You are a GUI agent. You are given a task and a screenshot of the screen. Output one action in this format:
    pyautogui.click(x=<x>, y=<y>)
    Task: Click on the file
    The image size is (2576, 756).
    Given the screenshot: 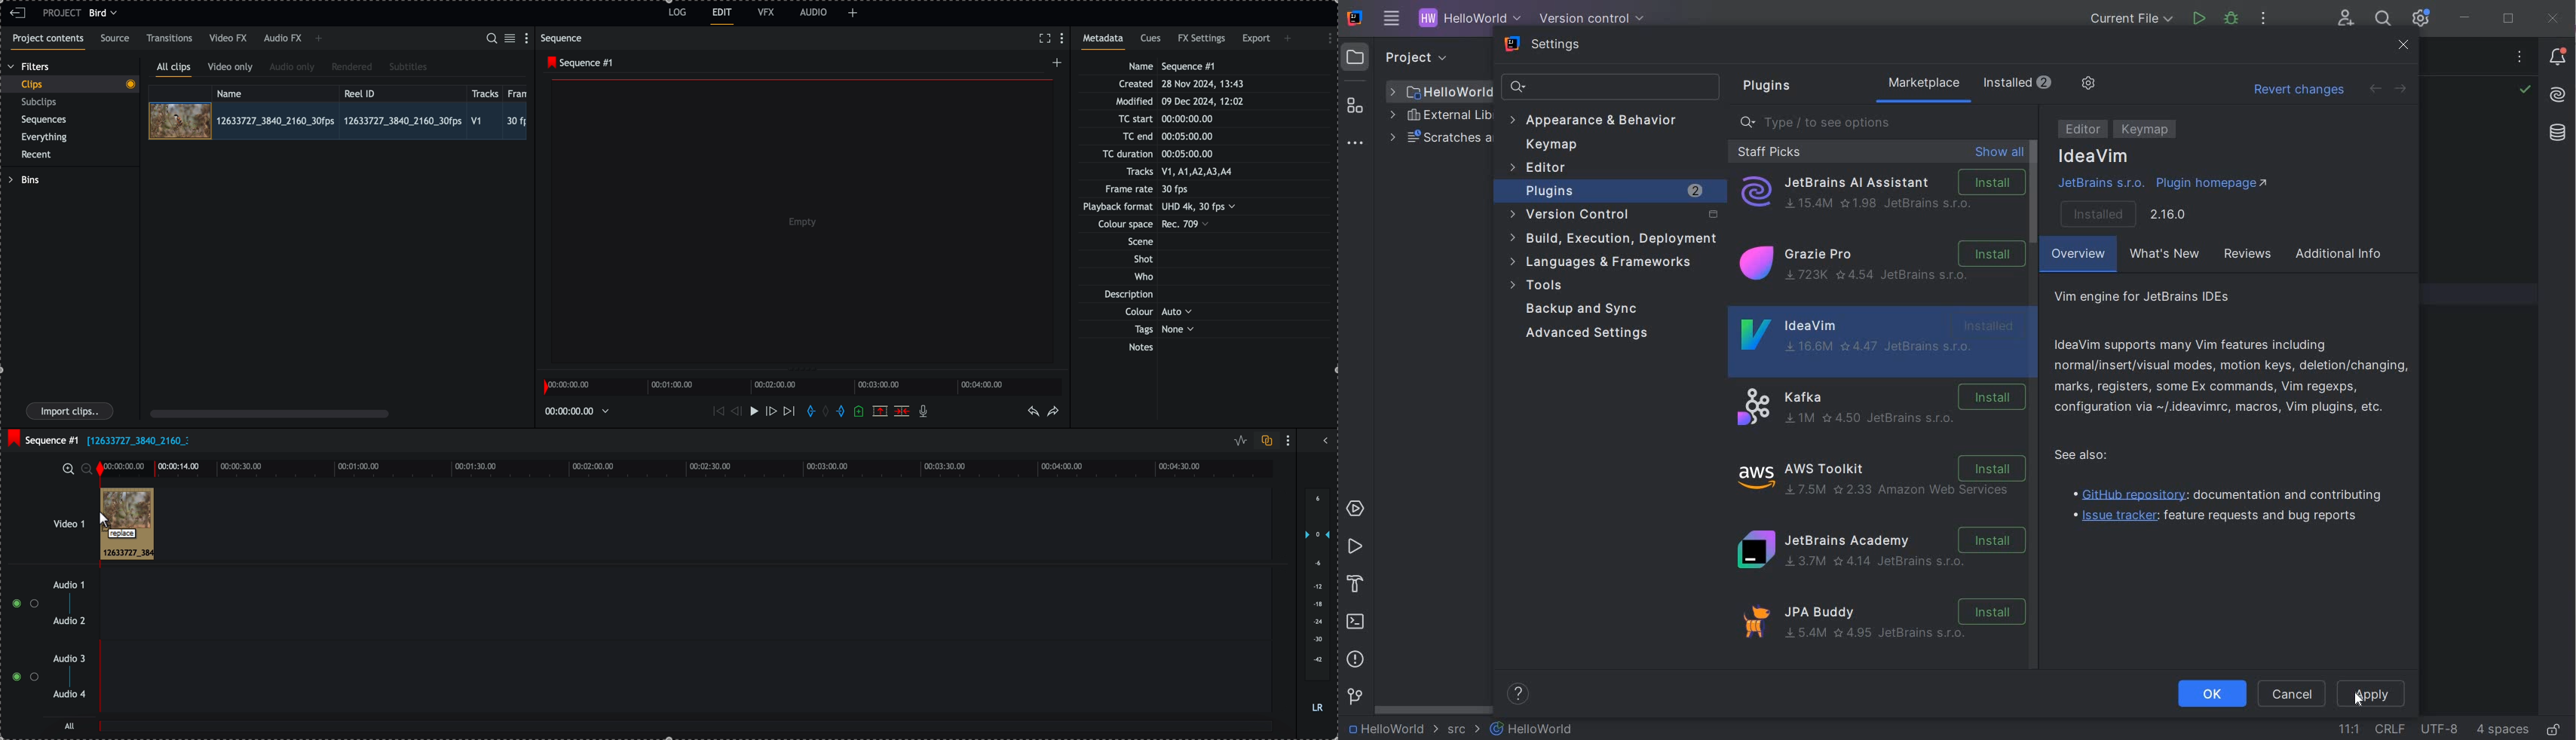 What is the action you would take?
    pyautogui.click(x=138, y=442)
    